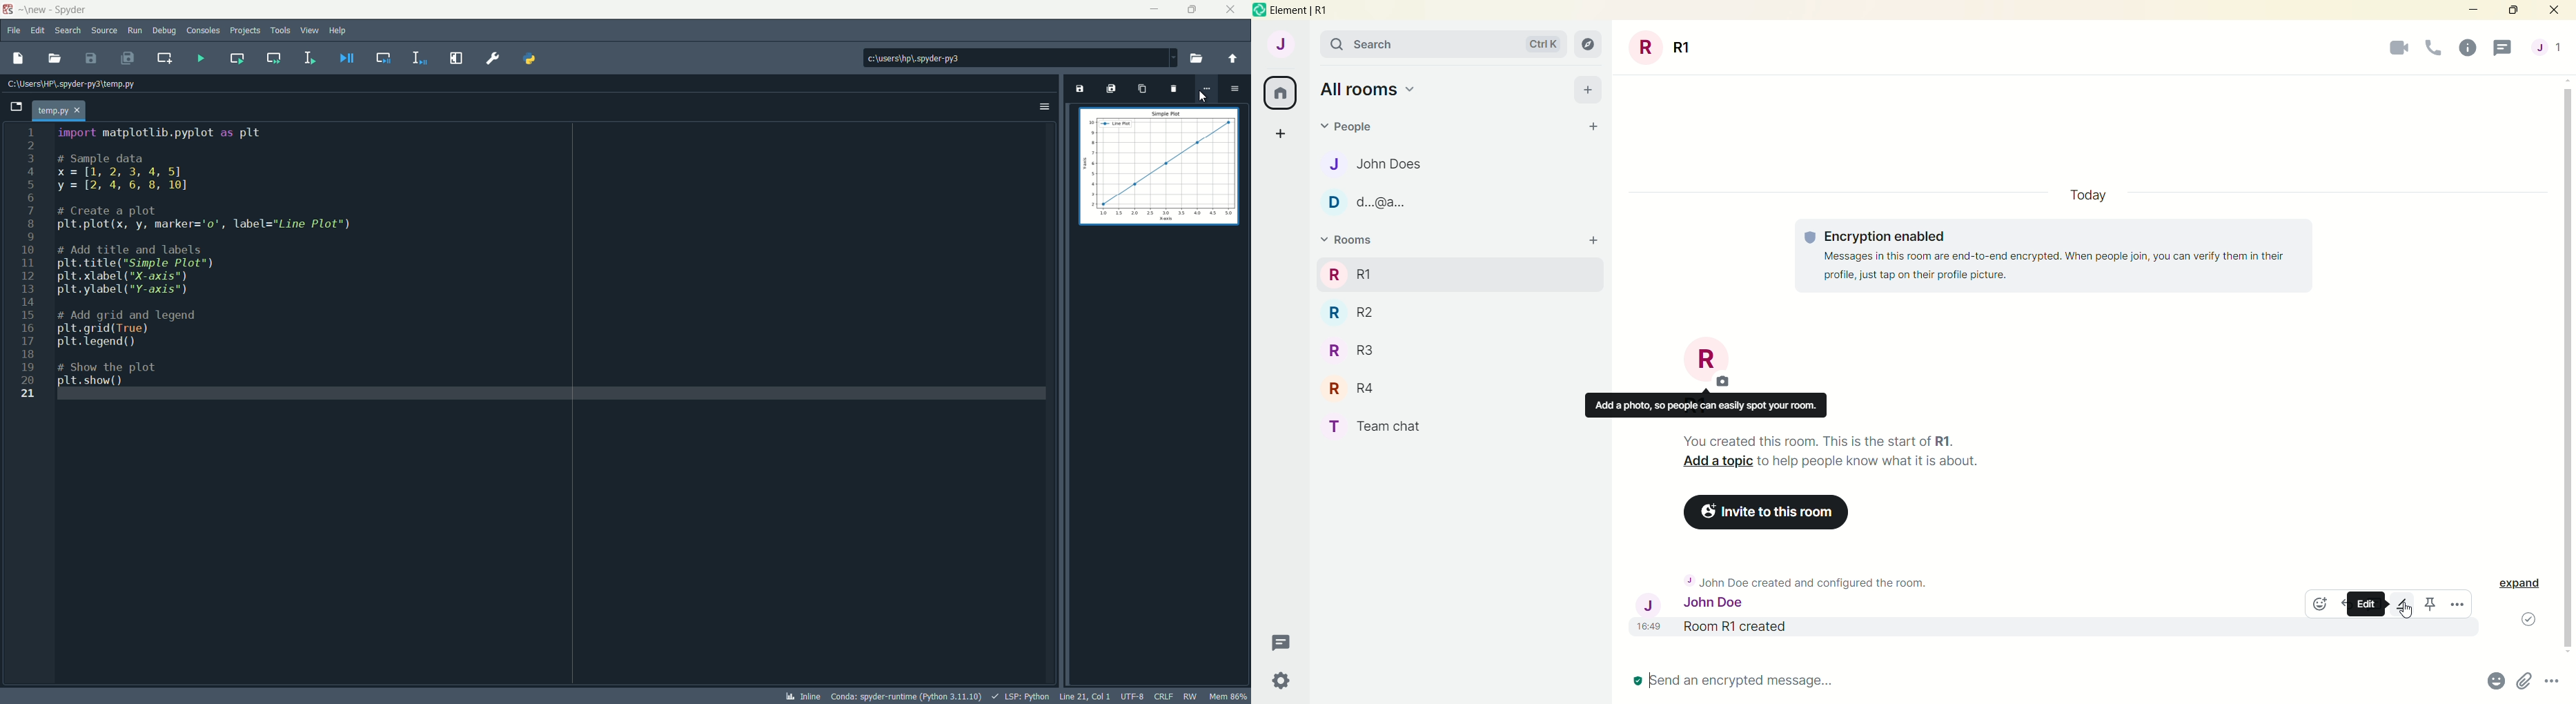  Describe the element at coordinates (1286, 678) in the screenshot. I see `quick settings` at that location.